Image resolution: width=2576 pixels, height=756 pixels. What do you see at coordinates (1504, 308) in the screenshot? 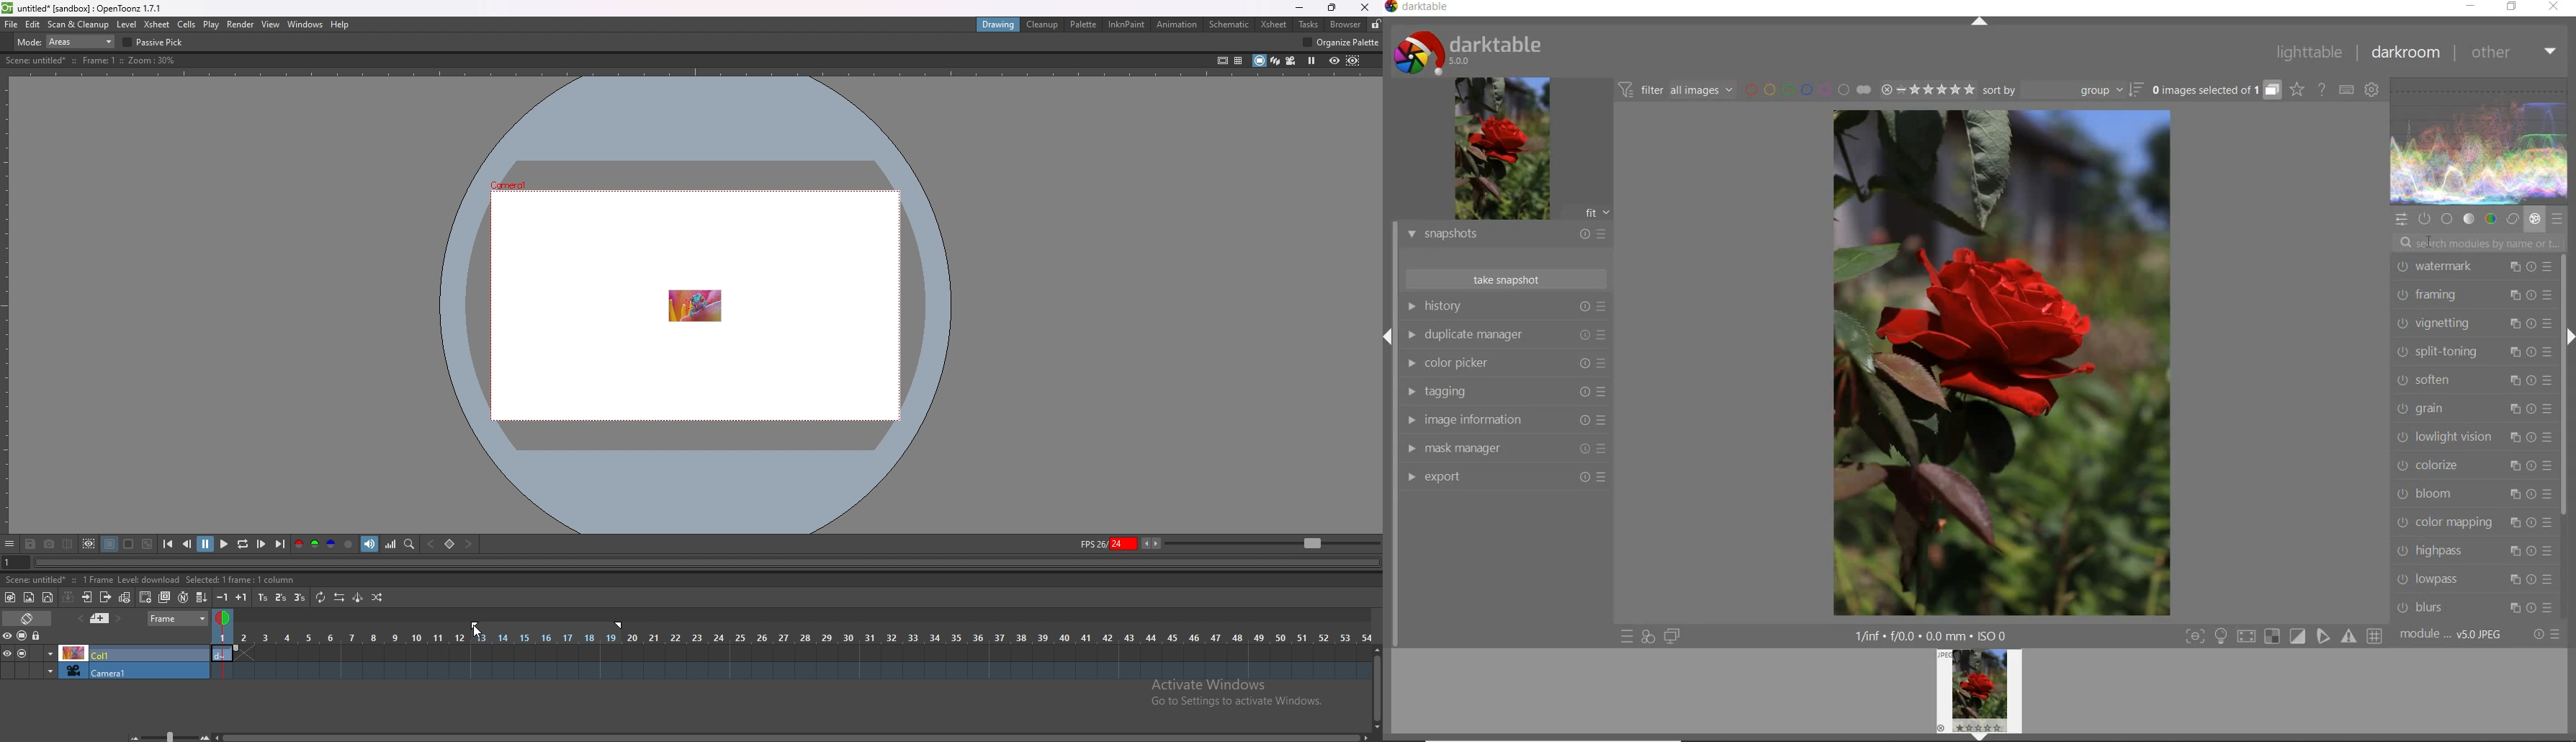
I see `history` at bounding box center [1504, 308].